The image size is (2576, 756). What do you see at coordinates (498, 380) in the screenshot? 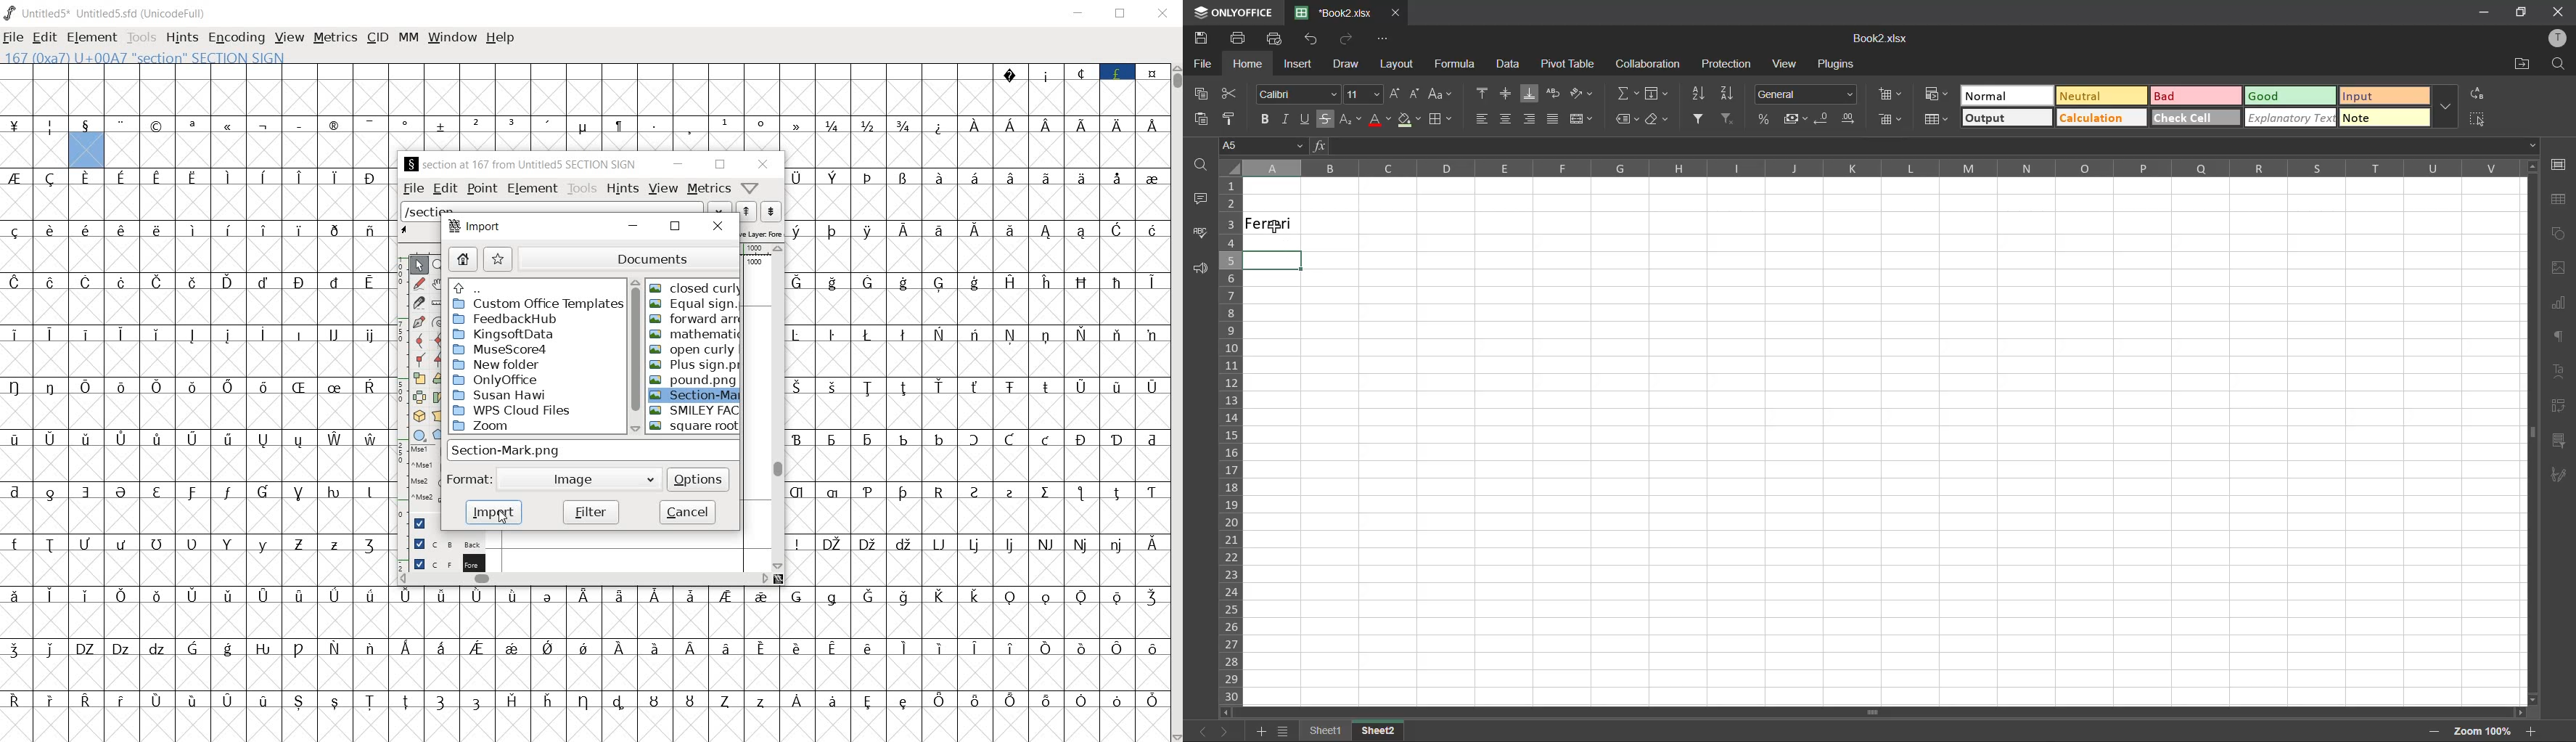
I see `OnlyOffice` at bounding box center [498, 380].